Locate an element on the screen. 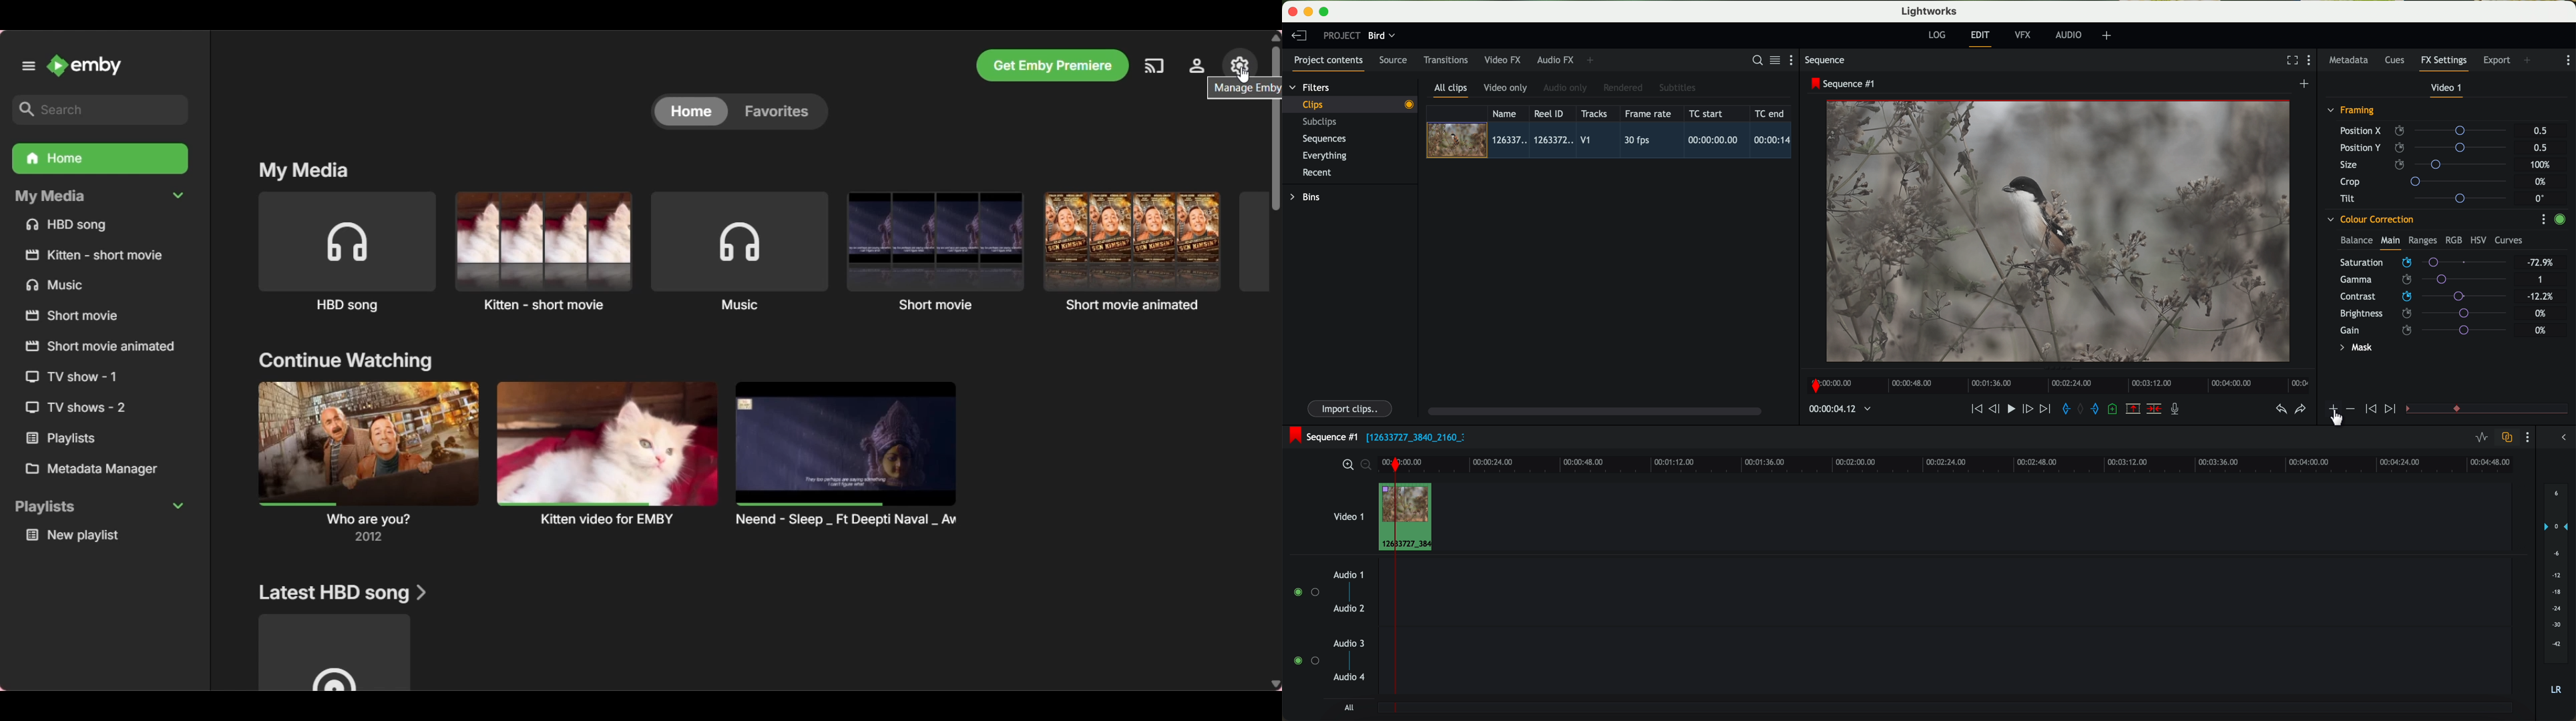 Image resolution: width=2576 pixels, height=728 pixels. project contents is located at coordinates (1329, 64).